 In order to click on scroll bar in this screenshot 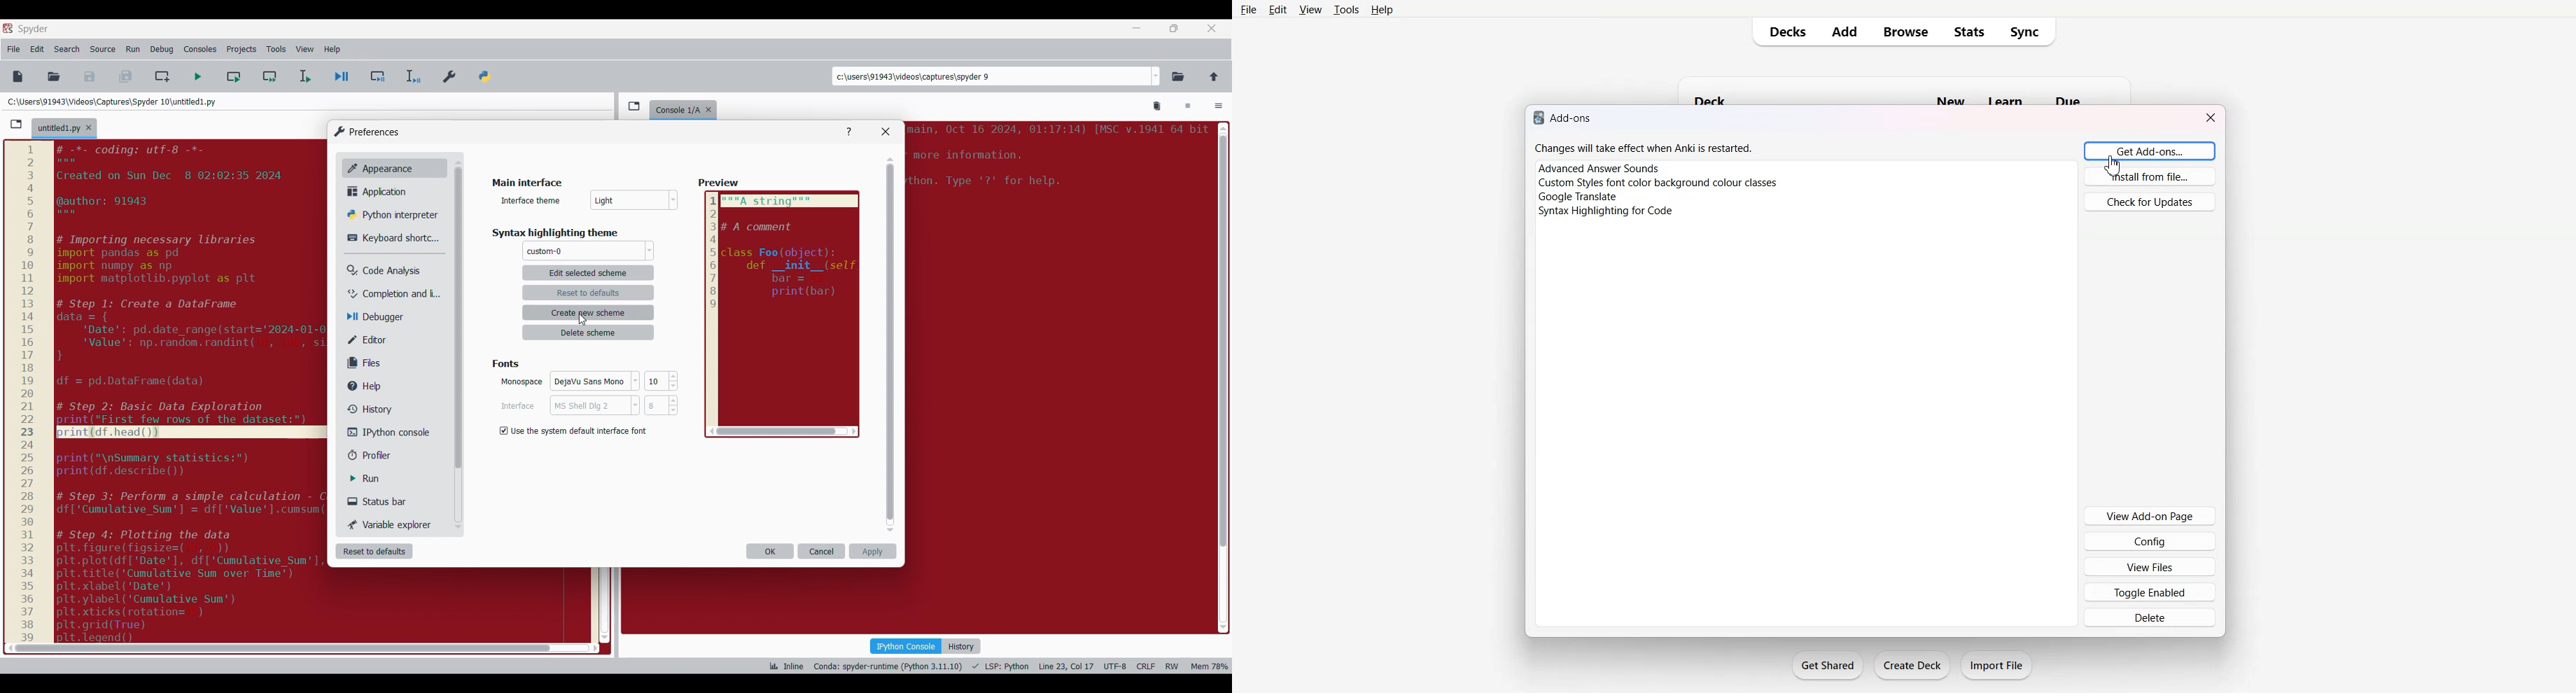, I will do `click(278, 647)`.